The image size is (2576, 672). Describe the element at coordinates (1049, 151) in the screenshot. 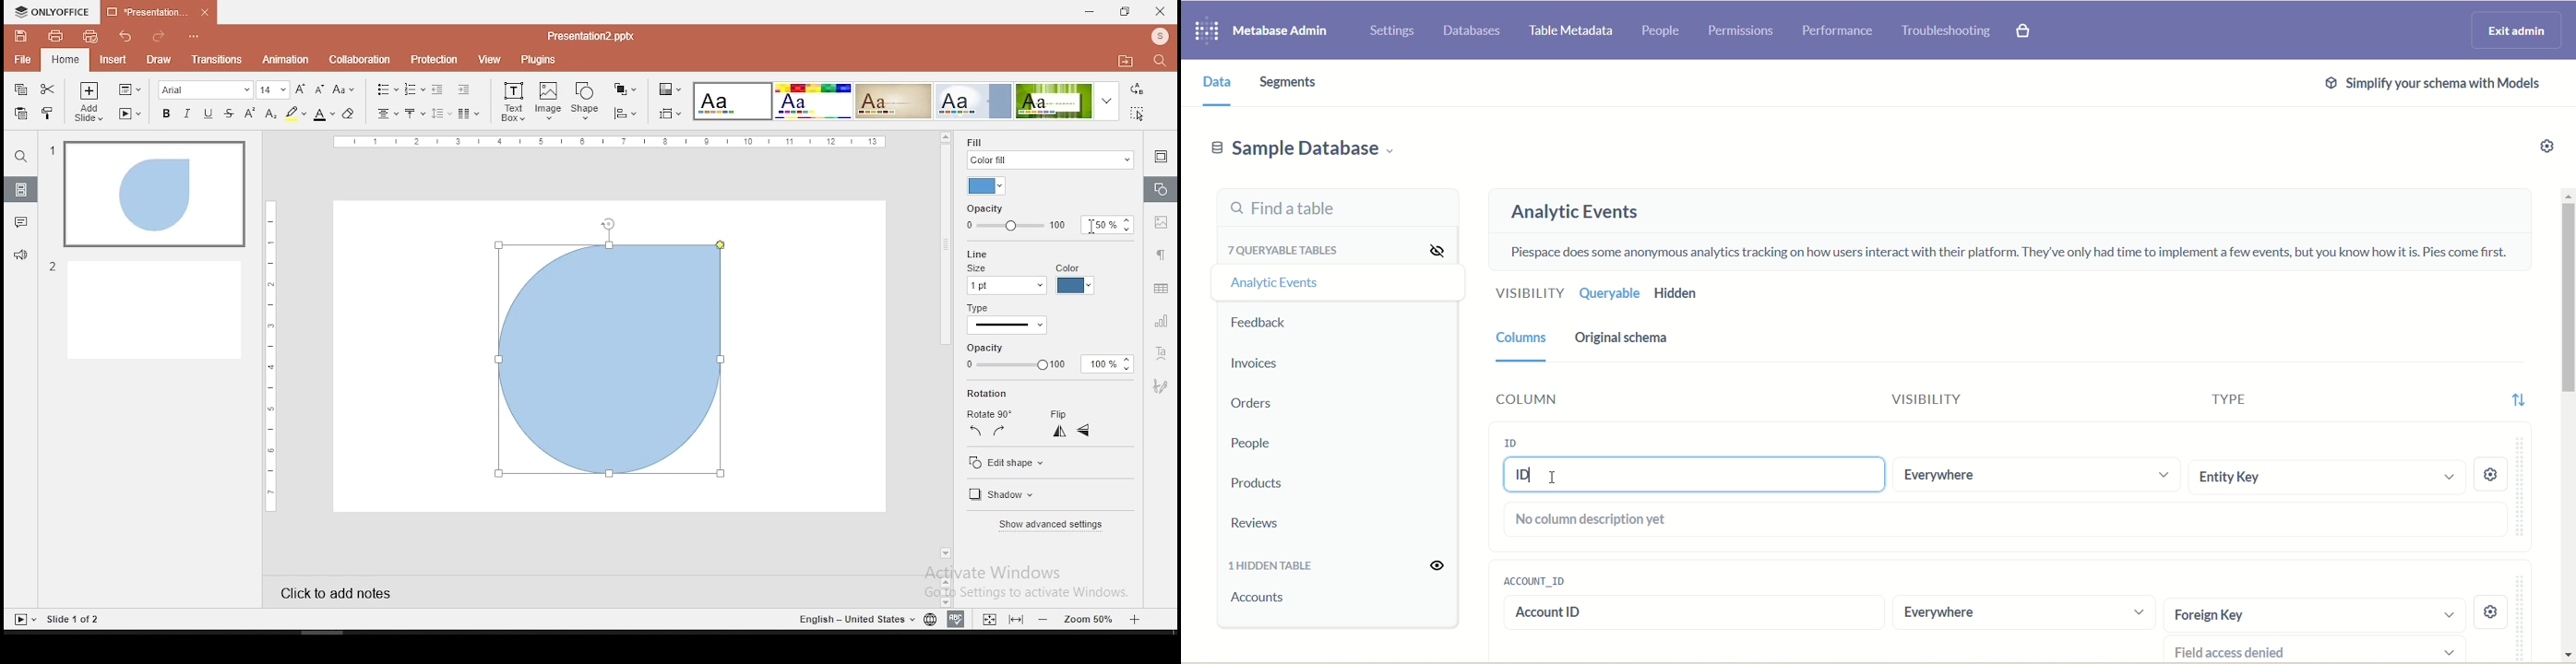

I see `fill` at that location.